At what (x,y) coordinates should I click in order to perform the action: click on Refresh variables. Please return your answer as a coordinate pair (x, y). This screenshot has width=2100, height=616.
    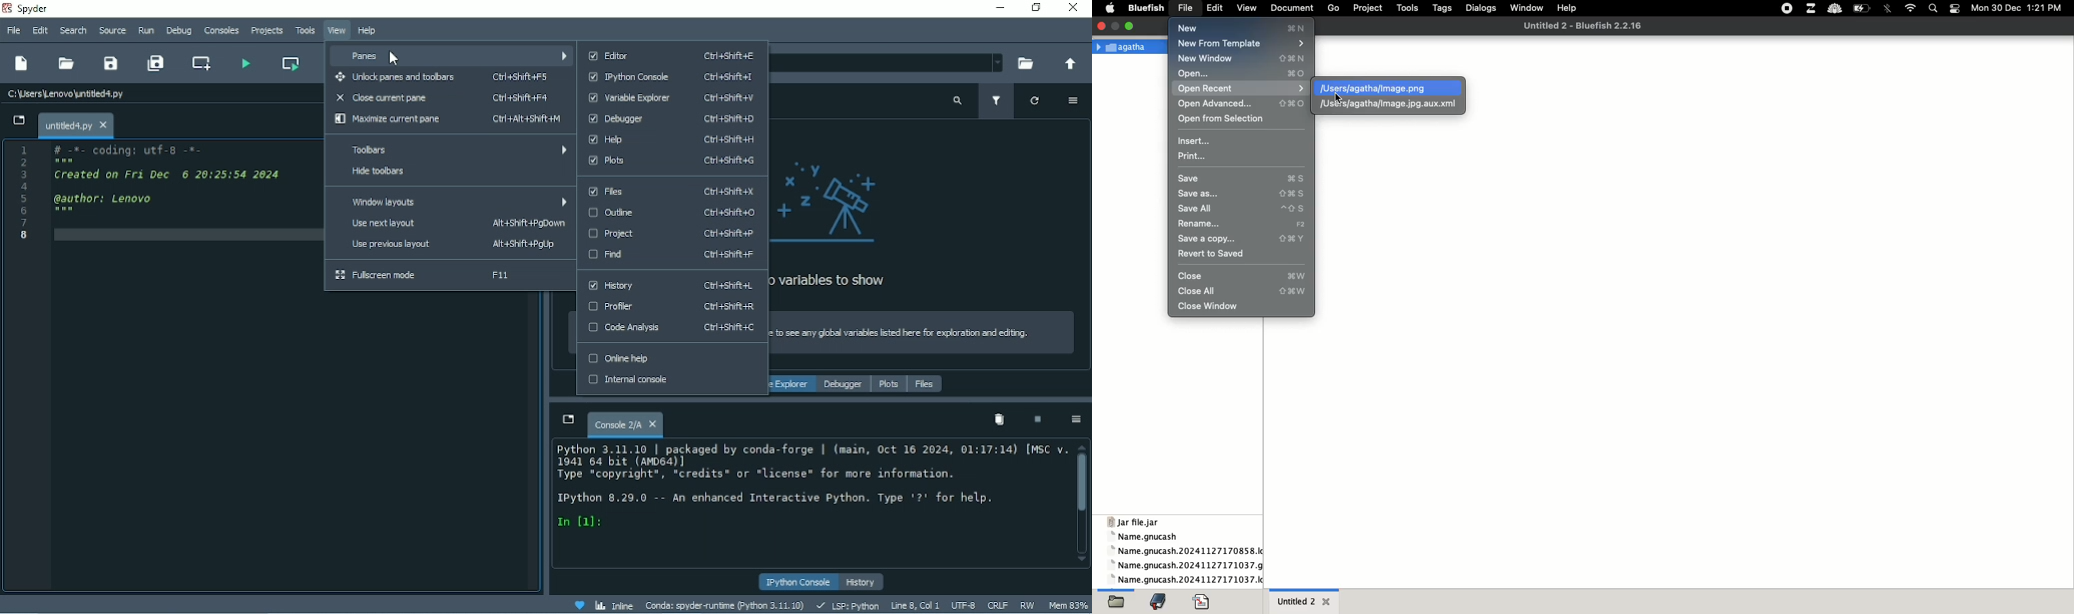
    Looking at the image, I should click on (1033, 101).